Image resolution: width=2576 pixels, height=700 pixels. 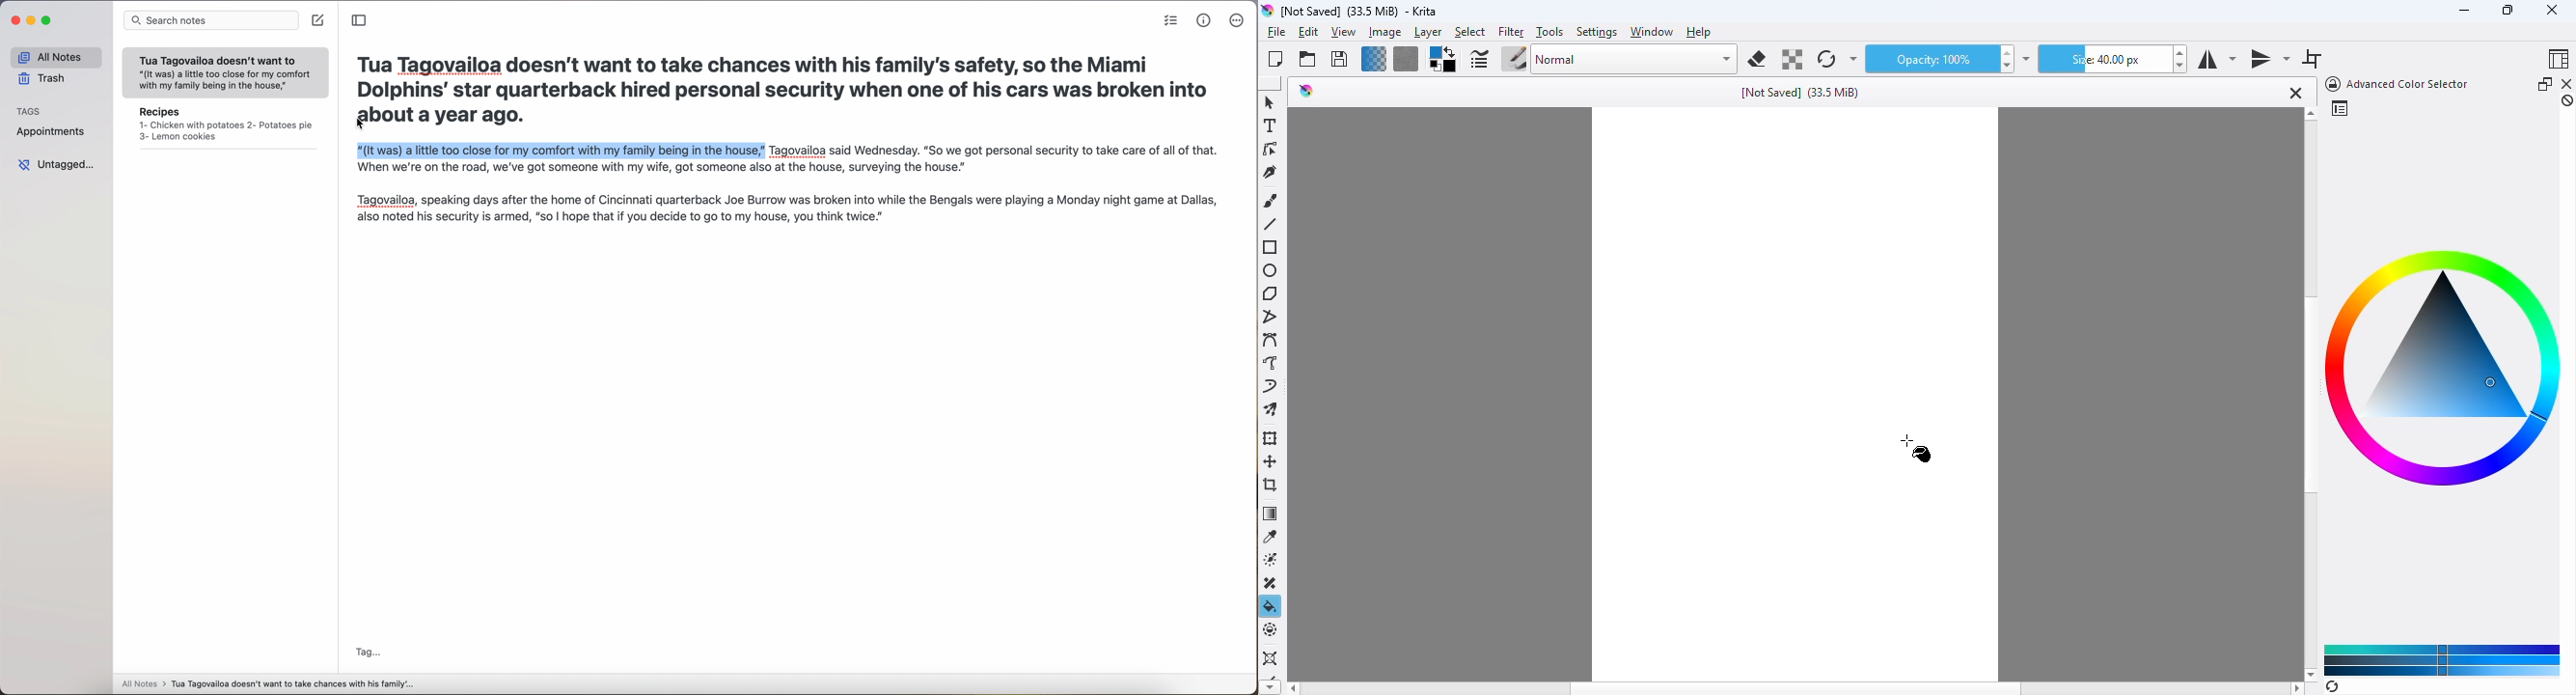 What do you see at coordinates (2507, 9) in the screenshot?
I see `resize` at bounding box center [2507, 9].